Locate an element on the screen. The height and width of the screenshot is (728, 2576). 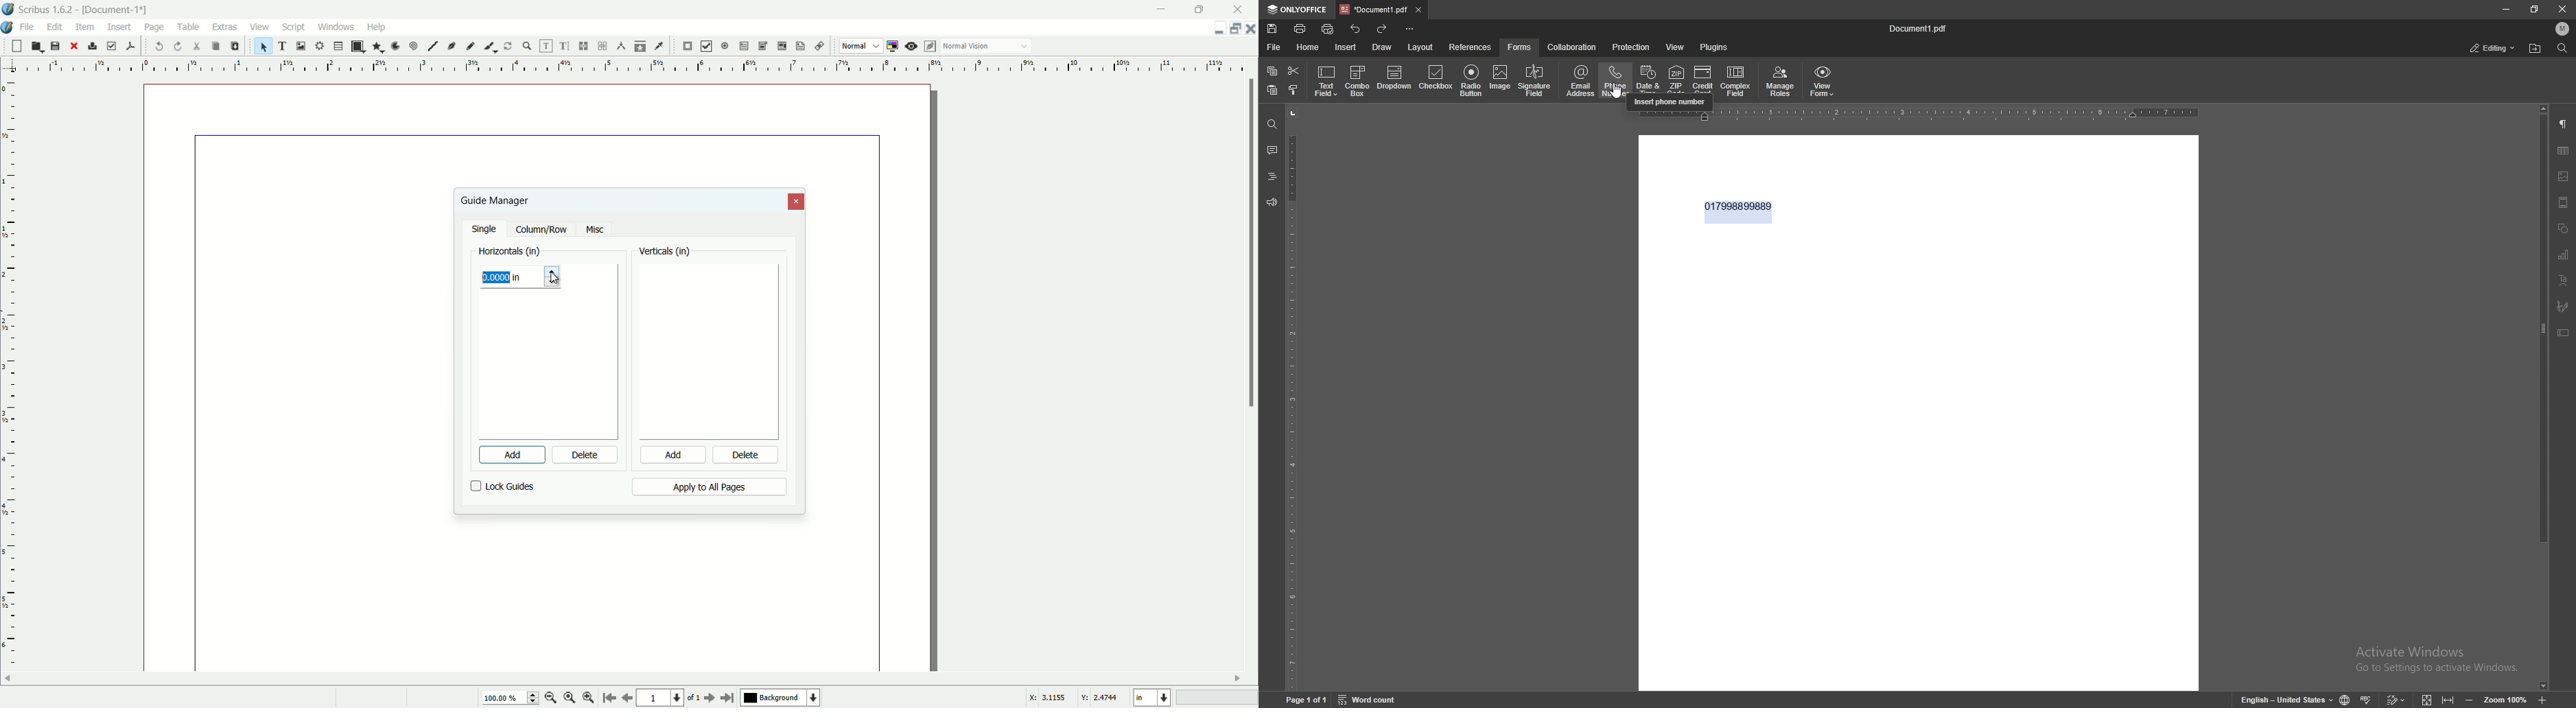
signature is located at coordinates (2562, 307).